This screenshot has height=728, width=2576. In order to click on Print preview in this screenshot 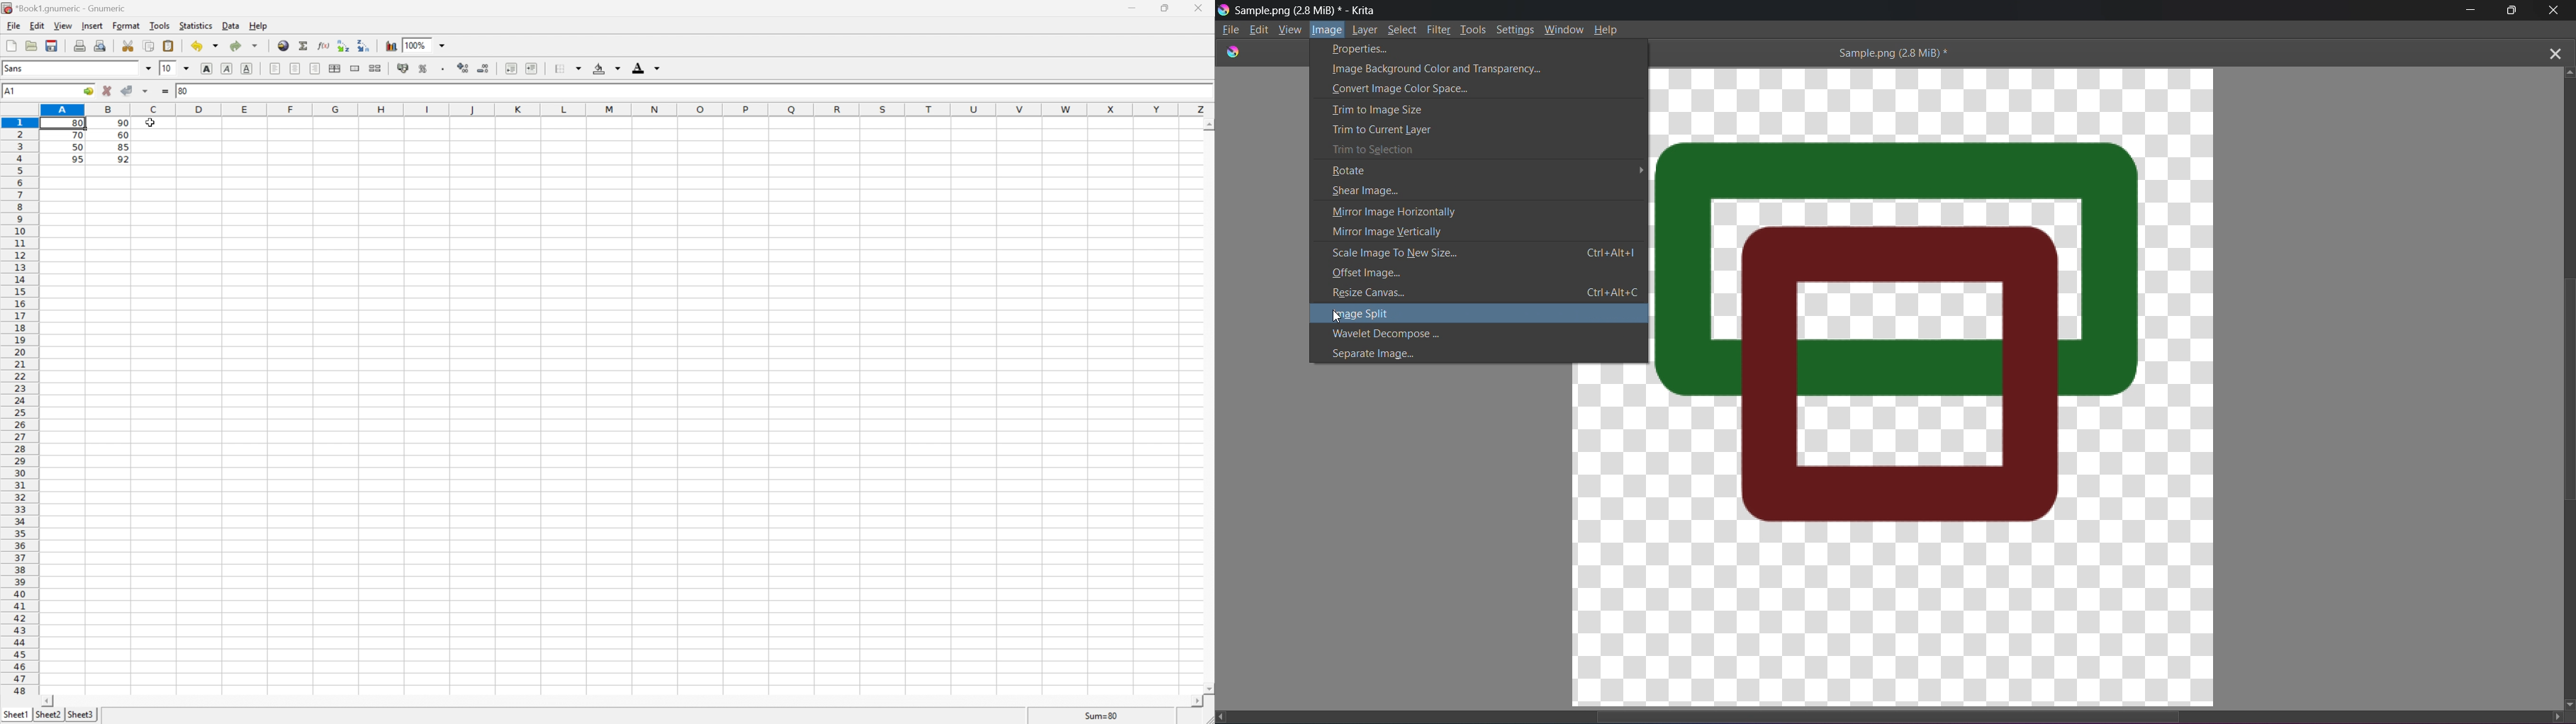, I will do `click(100, 46)`.